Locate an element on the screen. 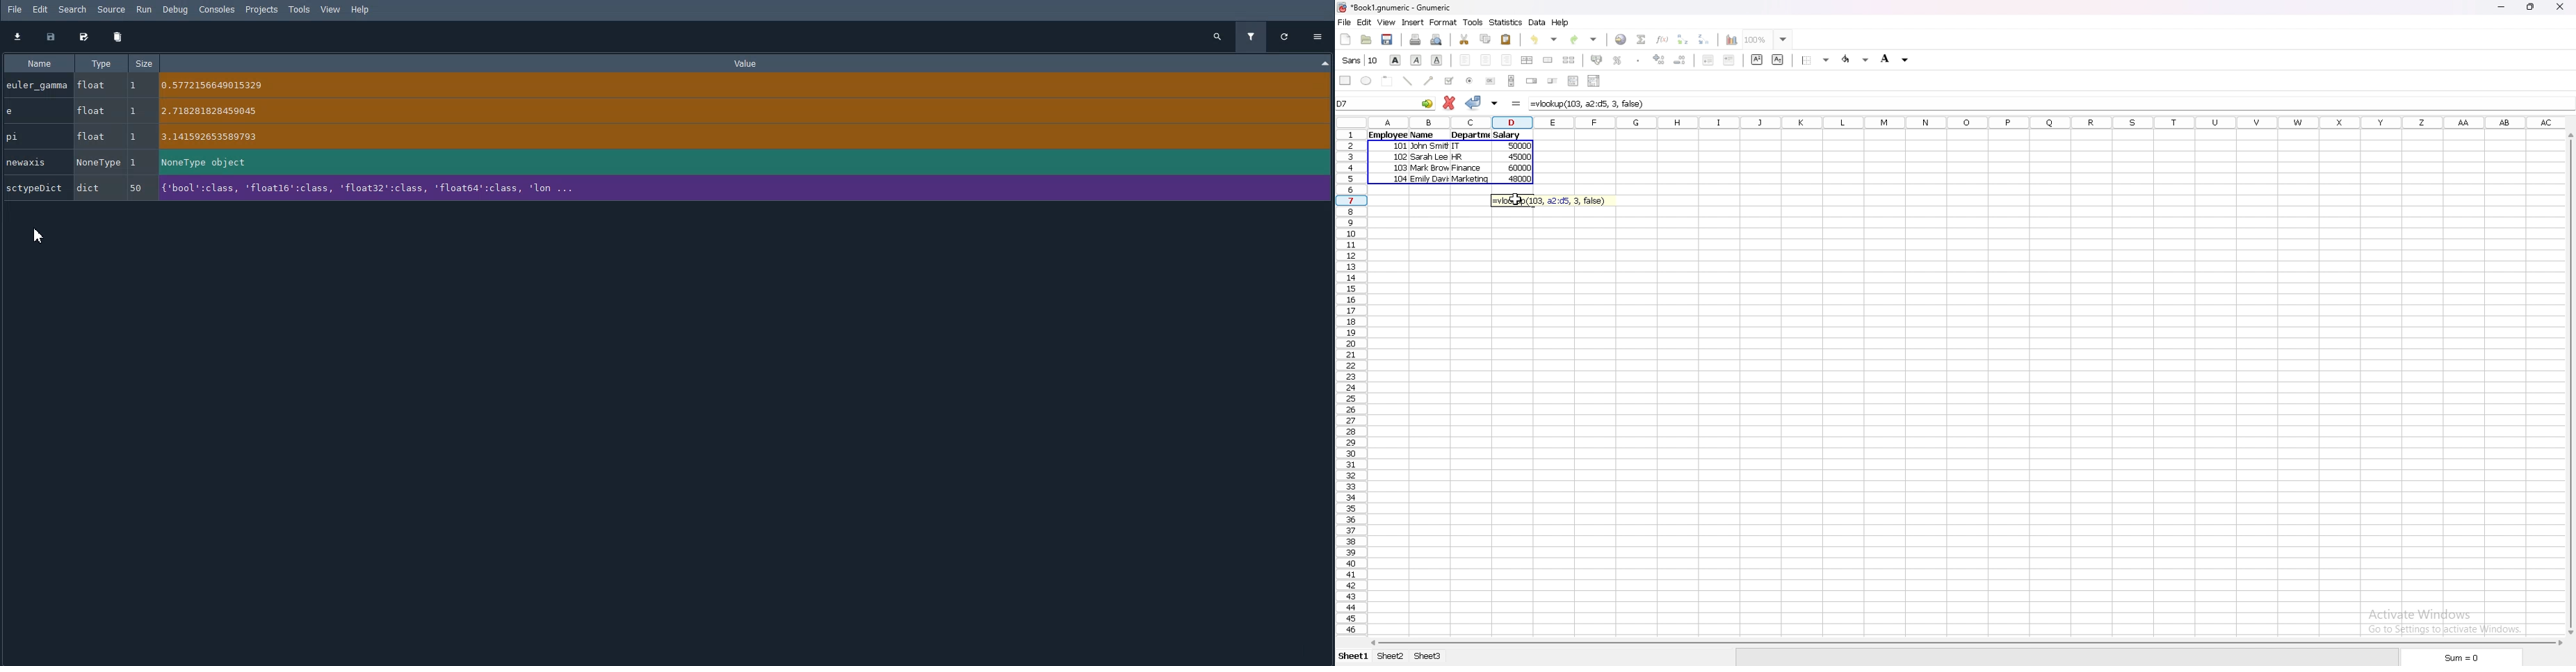 The image size is (2576, 672). IT is located at coordinates (1462, 147).